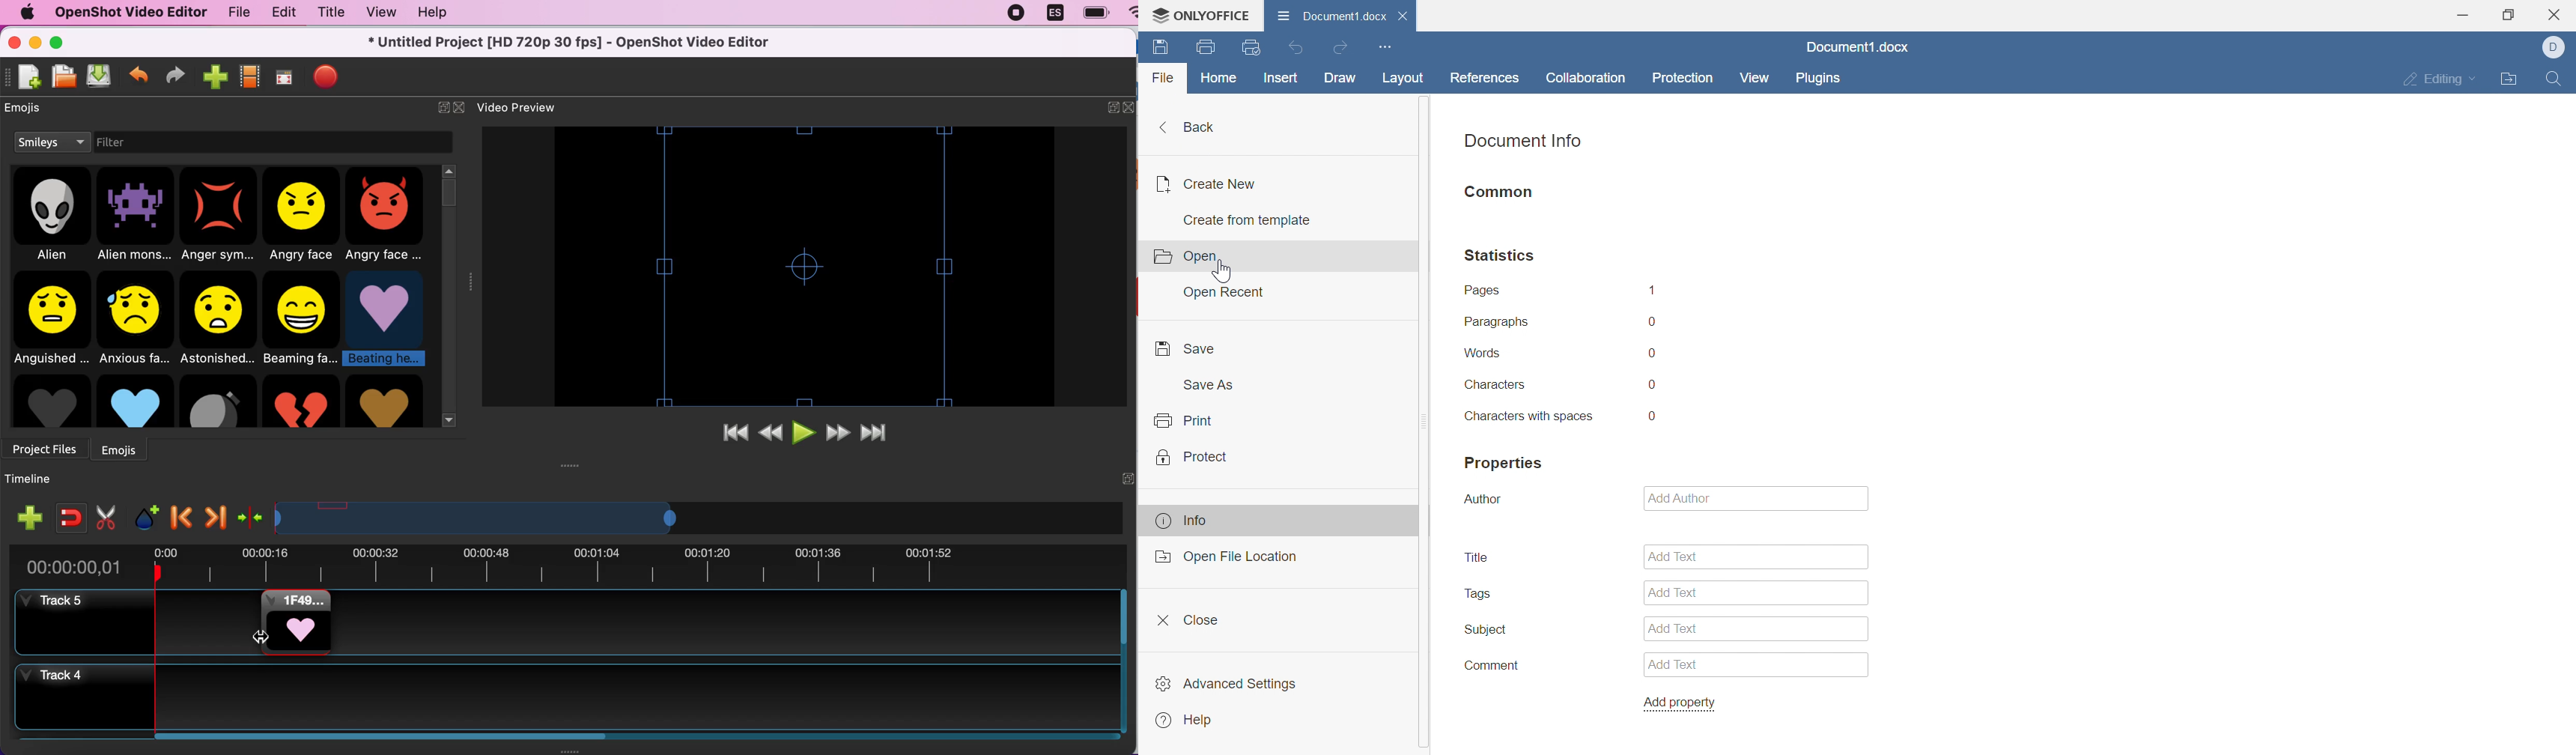  What do you see at coordinates (1190, 521) in the screenshot?
I see `info` at bounding box center [1190, 521].